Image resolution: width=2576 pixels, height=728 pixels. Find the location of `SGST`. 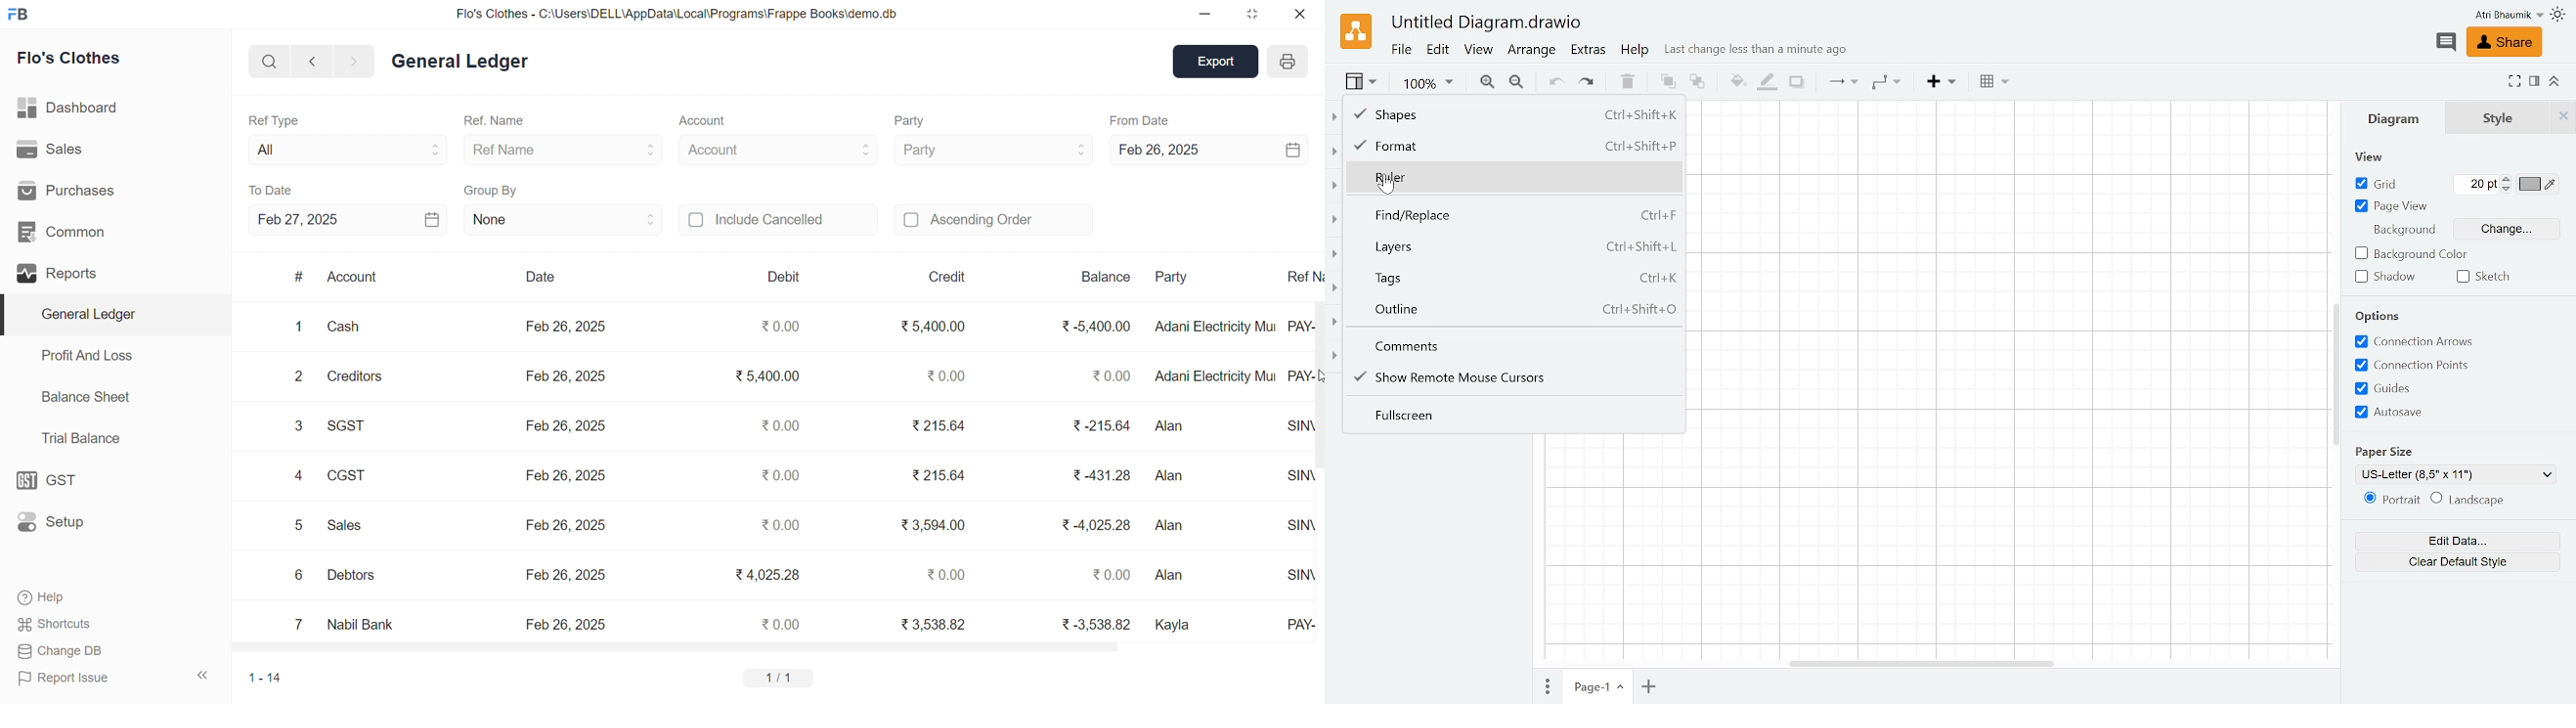

SGST is located at coordinates (351, 424).